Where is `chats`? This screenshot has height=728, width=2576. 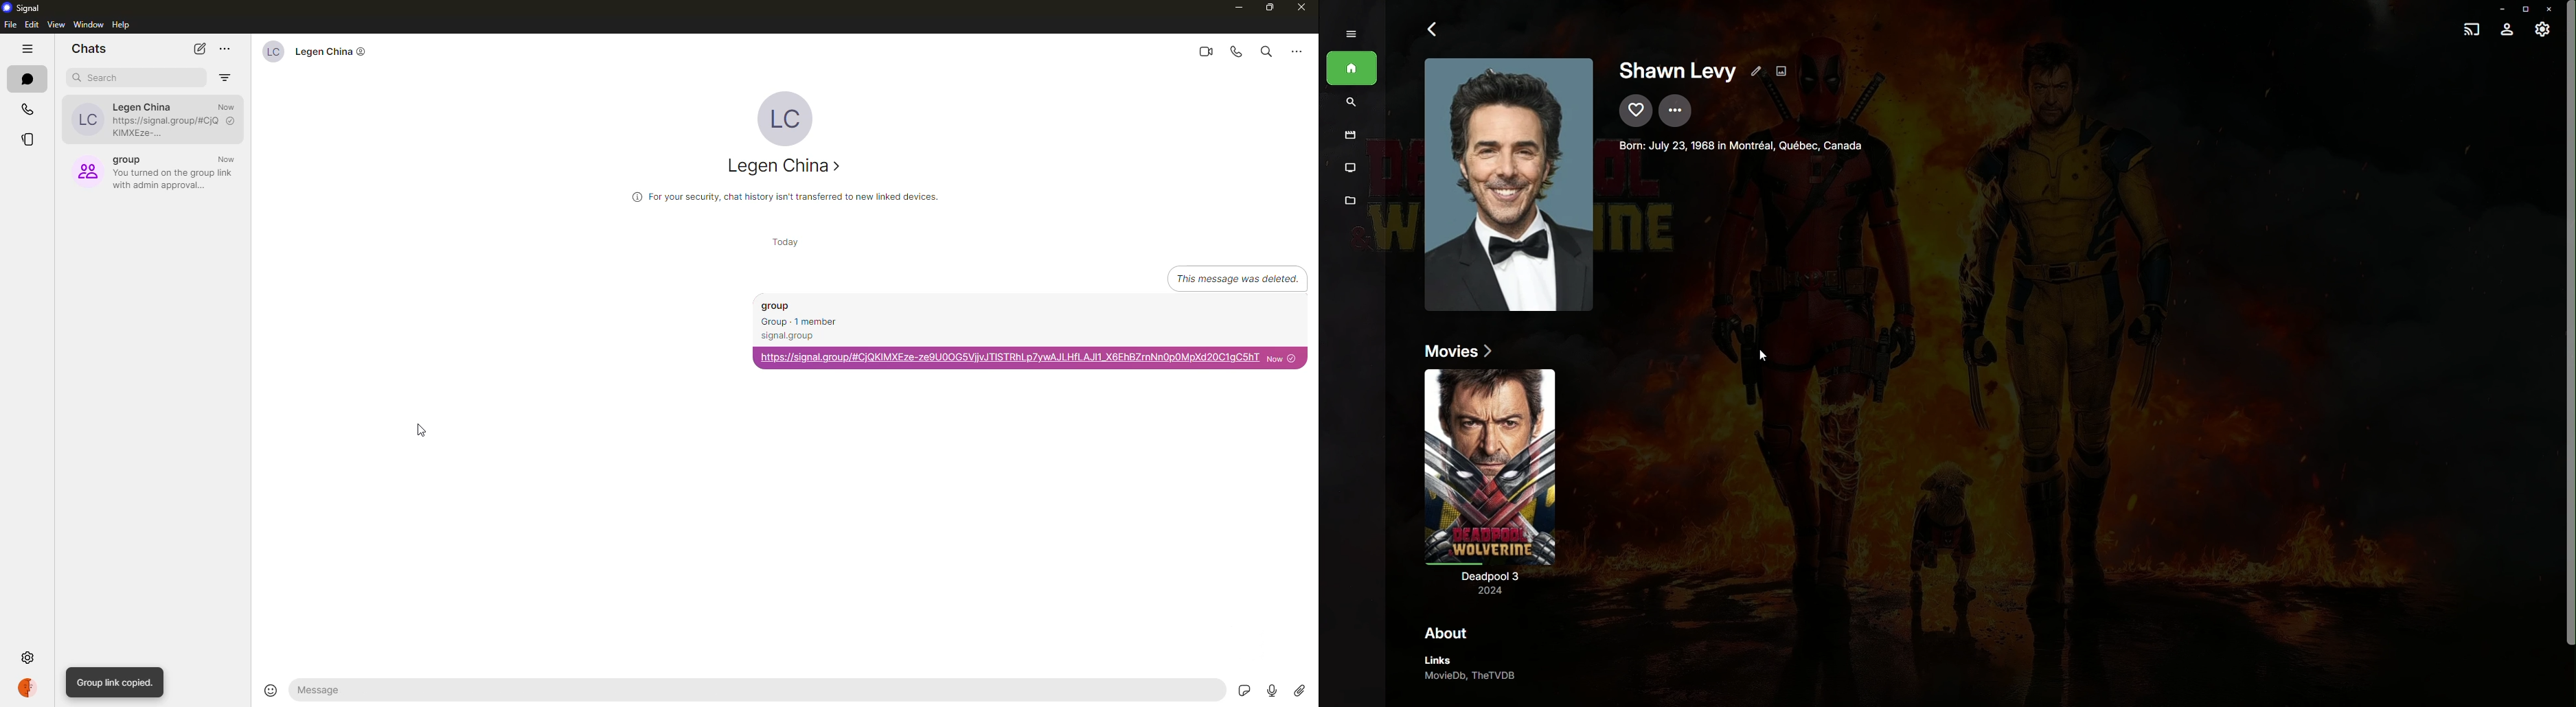 chats is located at coordinates (29, 80).